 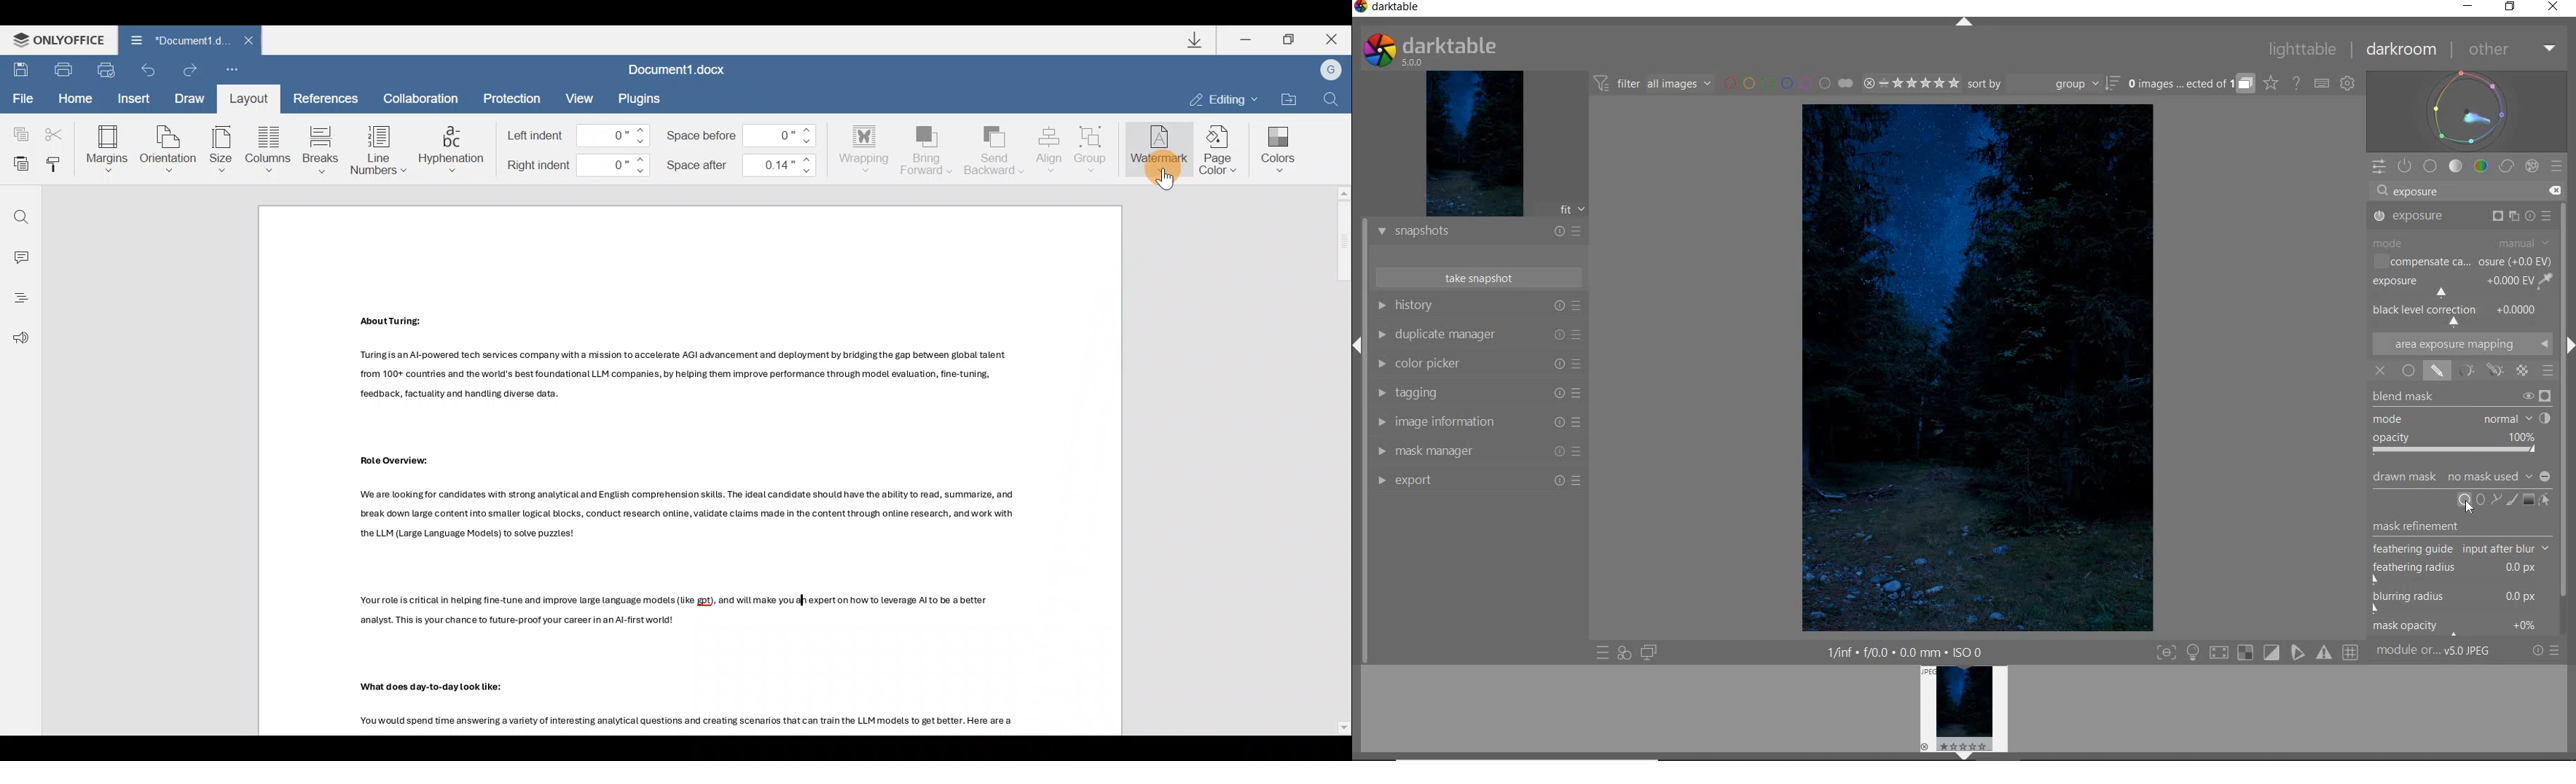 What do you see at coordinates (2512, 499) in the screenshot?
I see `ADD BRUSH` at bounding box center [2512, 499].